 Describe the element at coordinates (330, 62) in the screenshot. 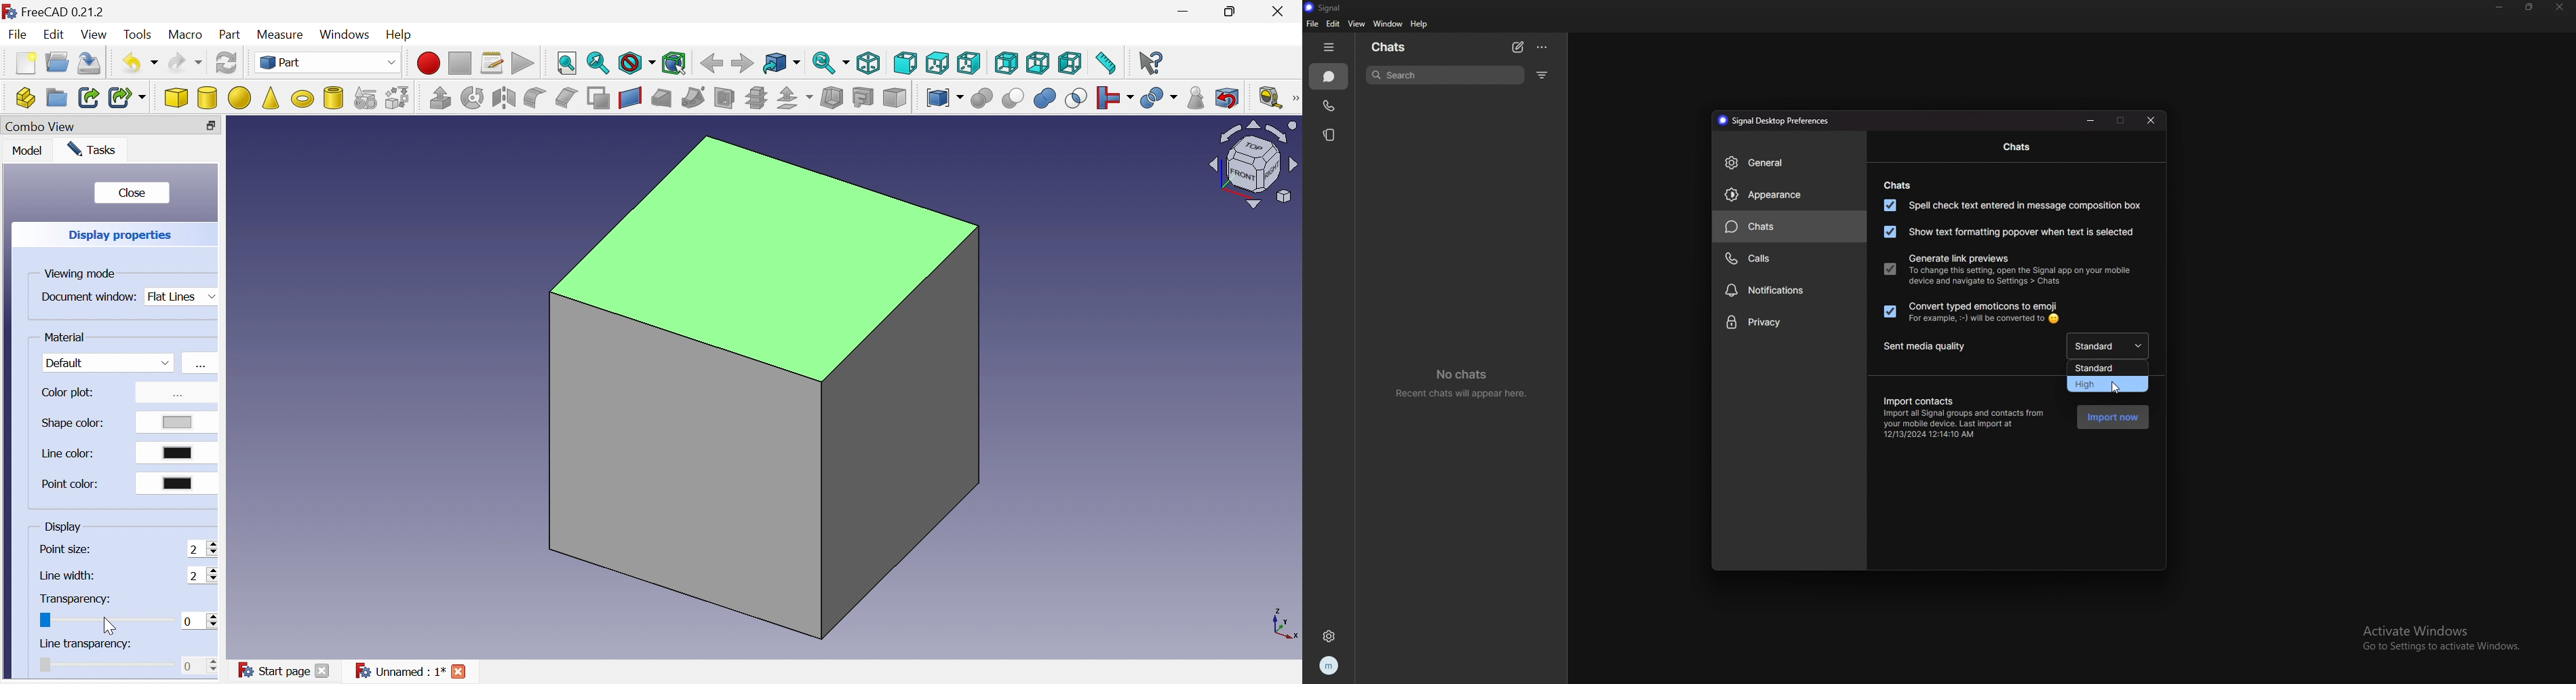

I see `Switch between workbenches` at that location.